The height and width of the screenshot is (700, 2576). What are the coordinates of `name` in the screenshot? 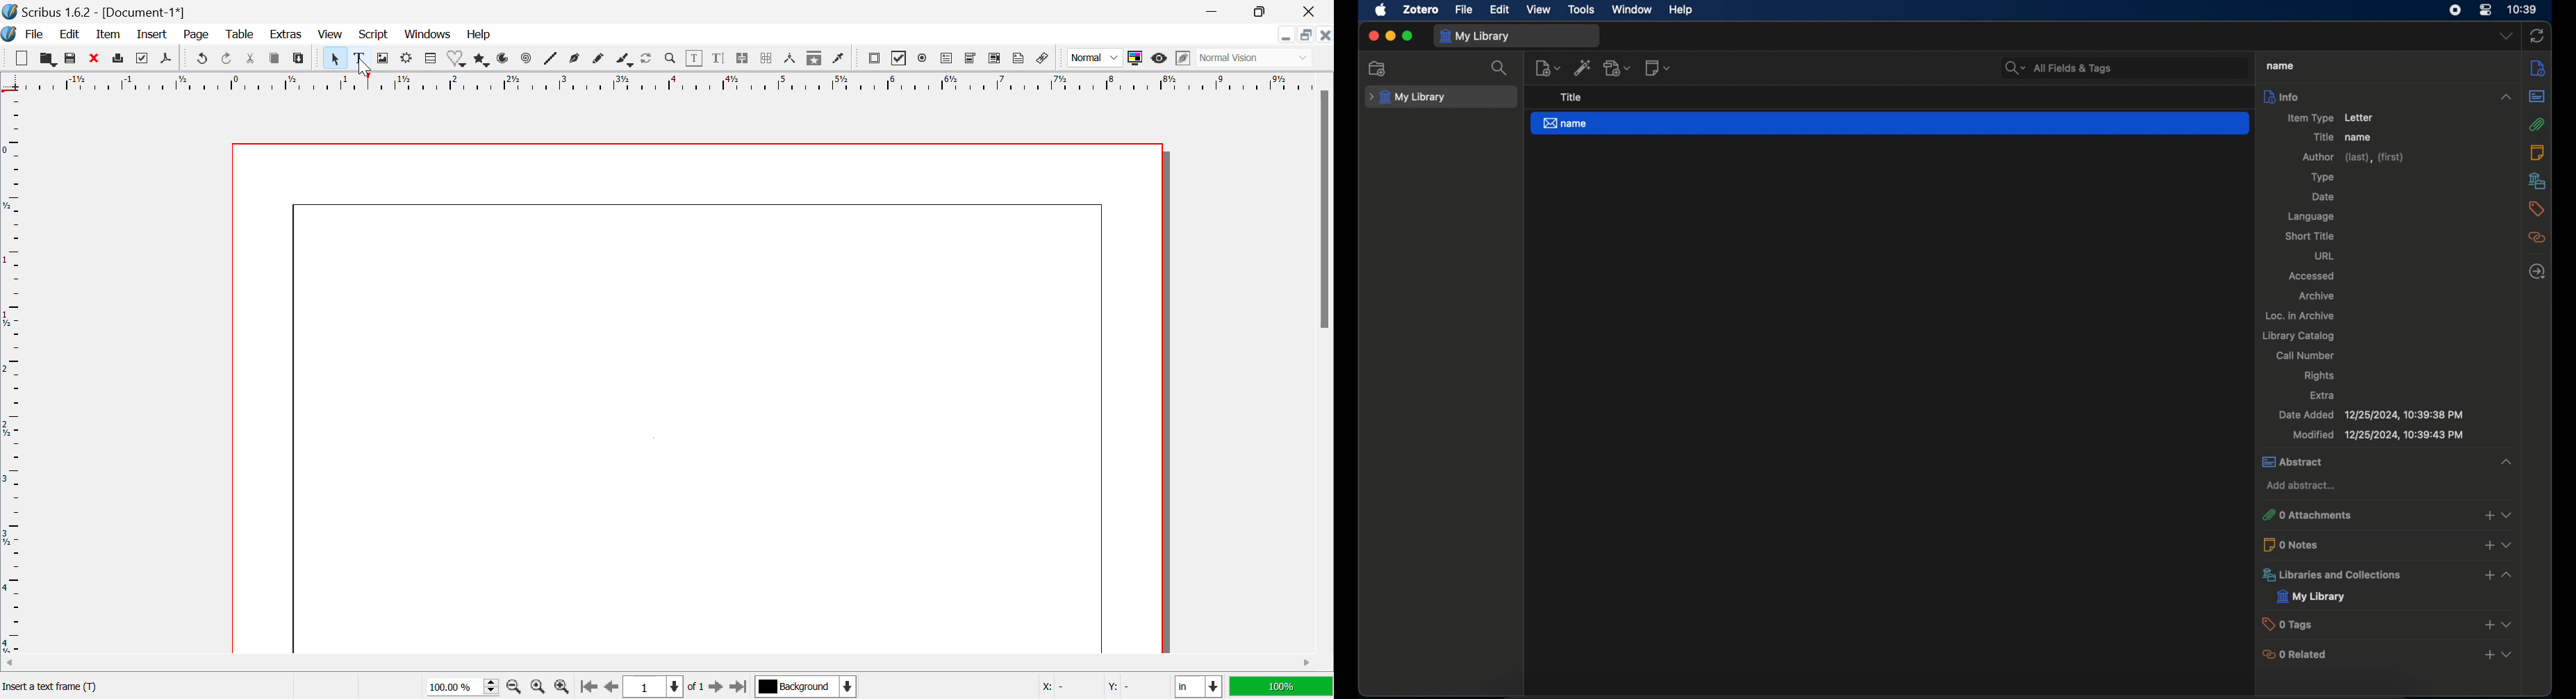 It's located at (2360, 137).